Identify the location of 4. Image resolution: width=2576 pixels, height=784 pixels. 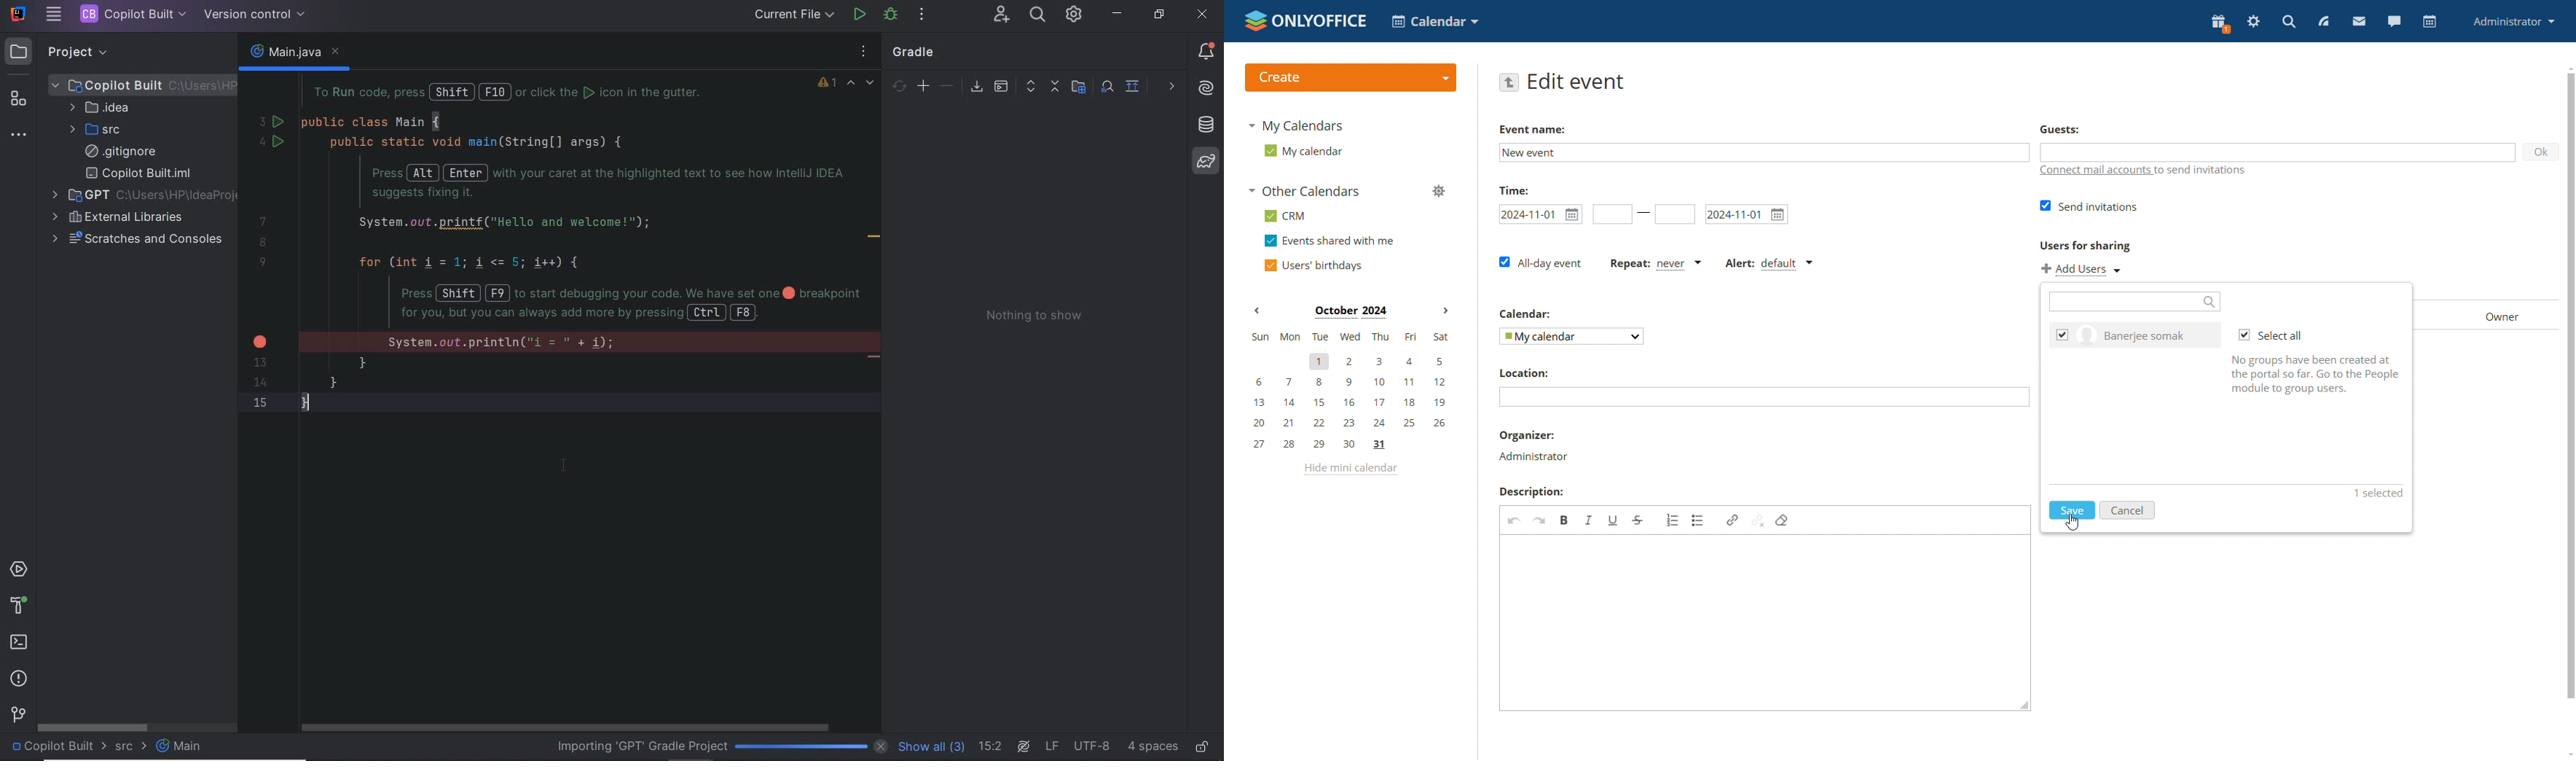
(261, 143).